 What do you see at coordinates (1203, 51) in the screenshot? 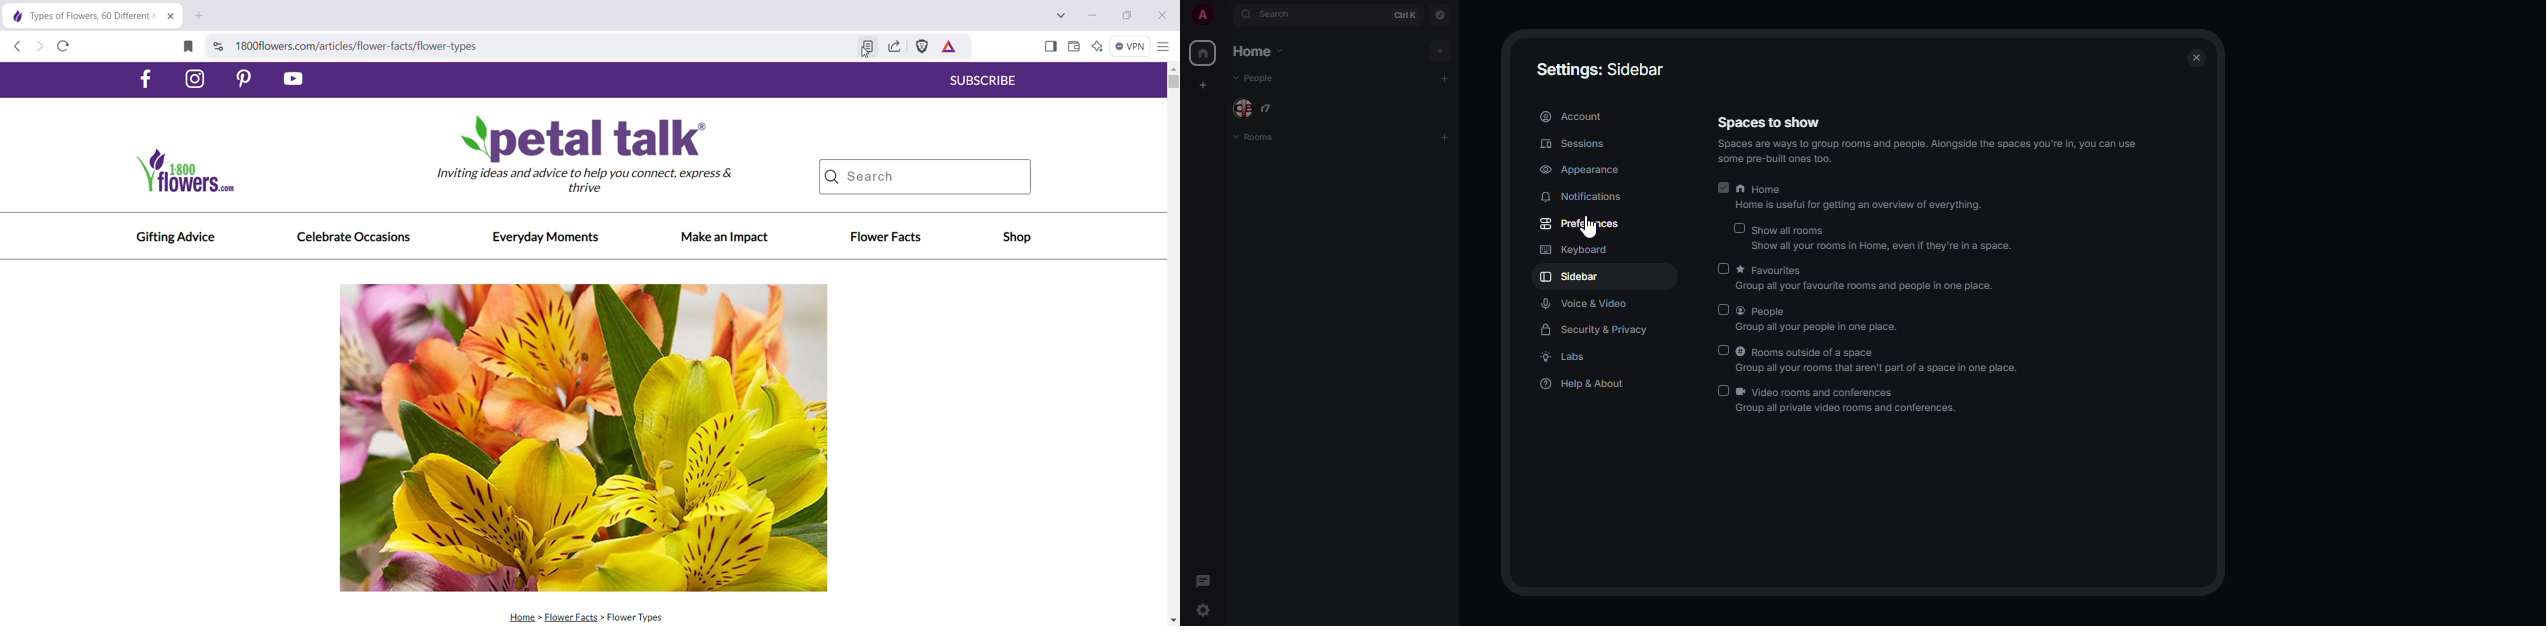
I see `home` at bounding box center [1203, 51].